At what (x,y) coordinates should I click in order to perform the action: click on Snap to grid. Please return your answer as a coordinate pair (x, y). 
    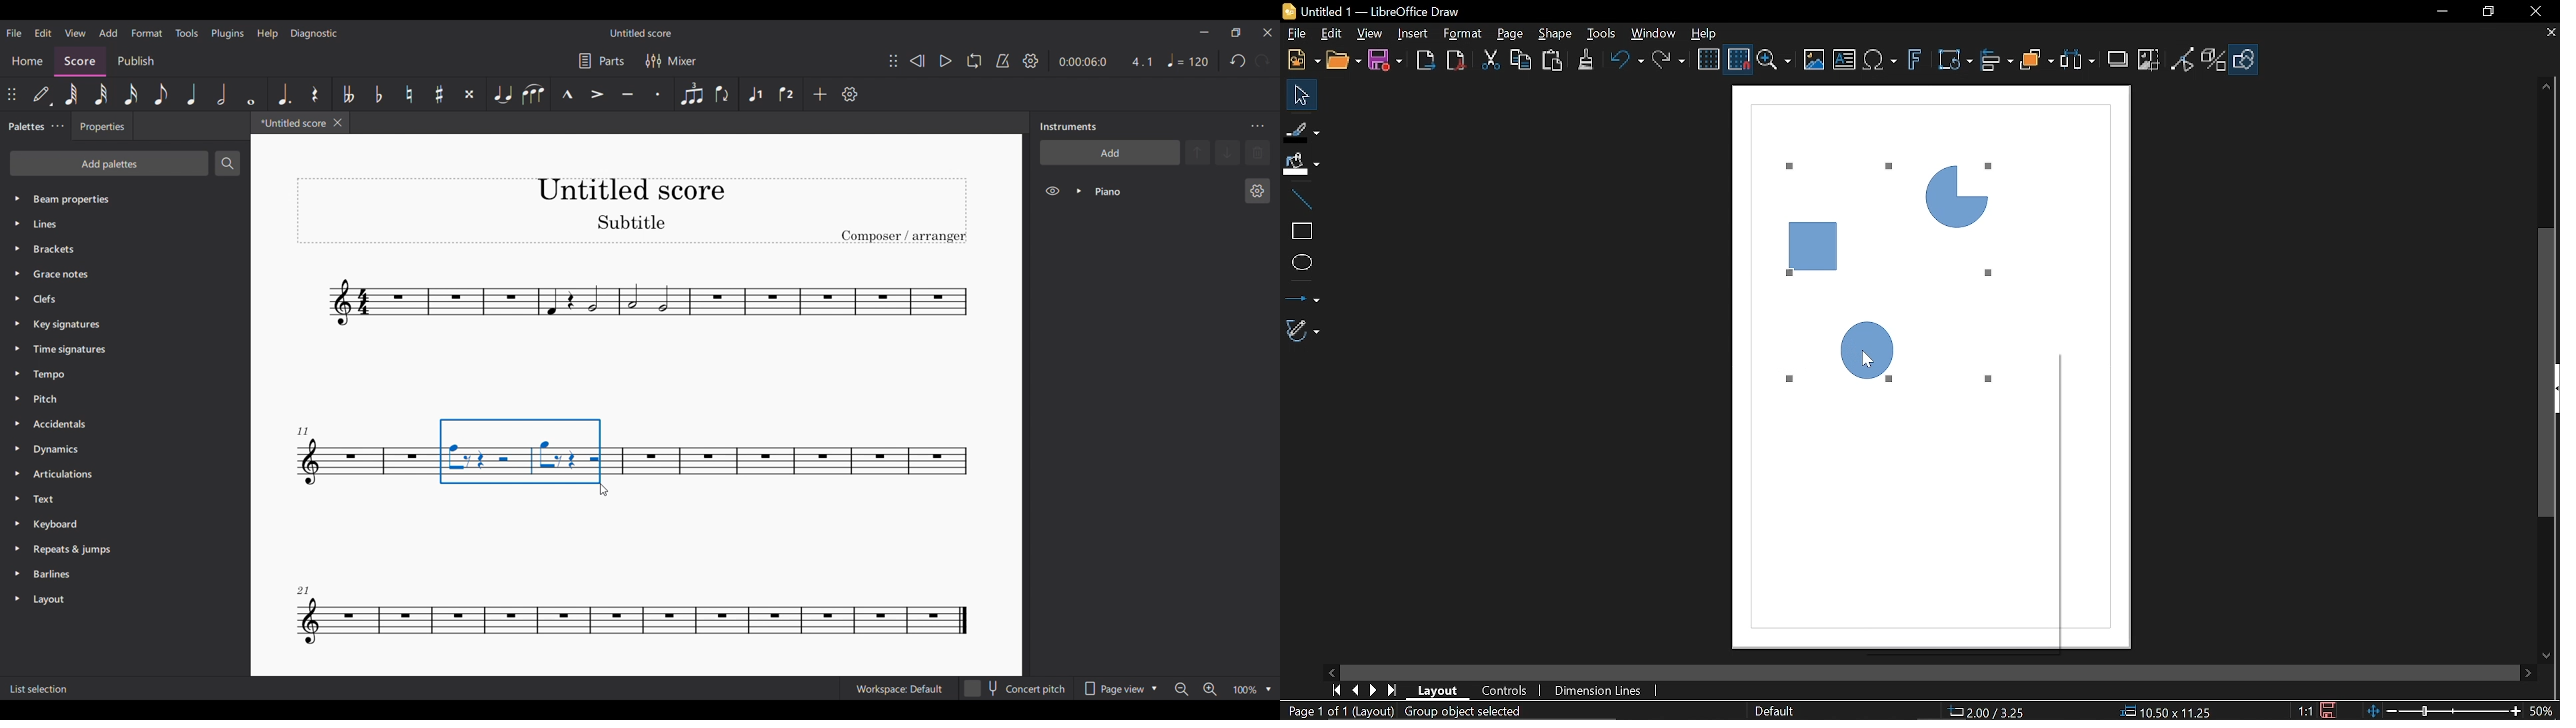
    Looking at the image, I should click on (1738, 58).